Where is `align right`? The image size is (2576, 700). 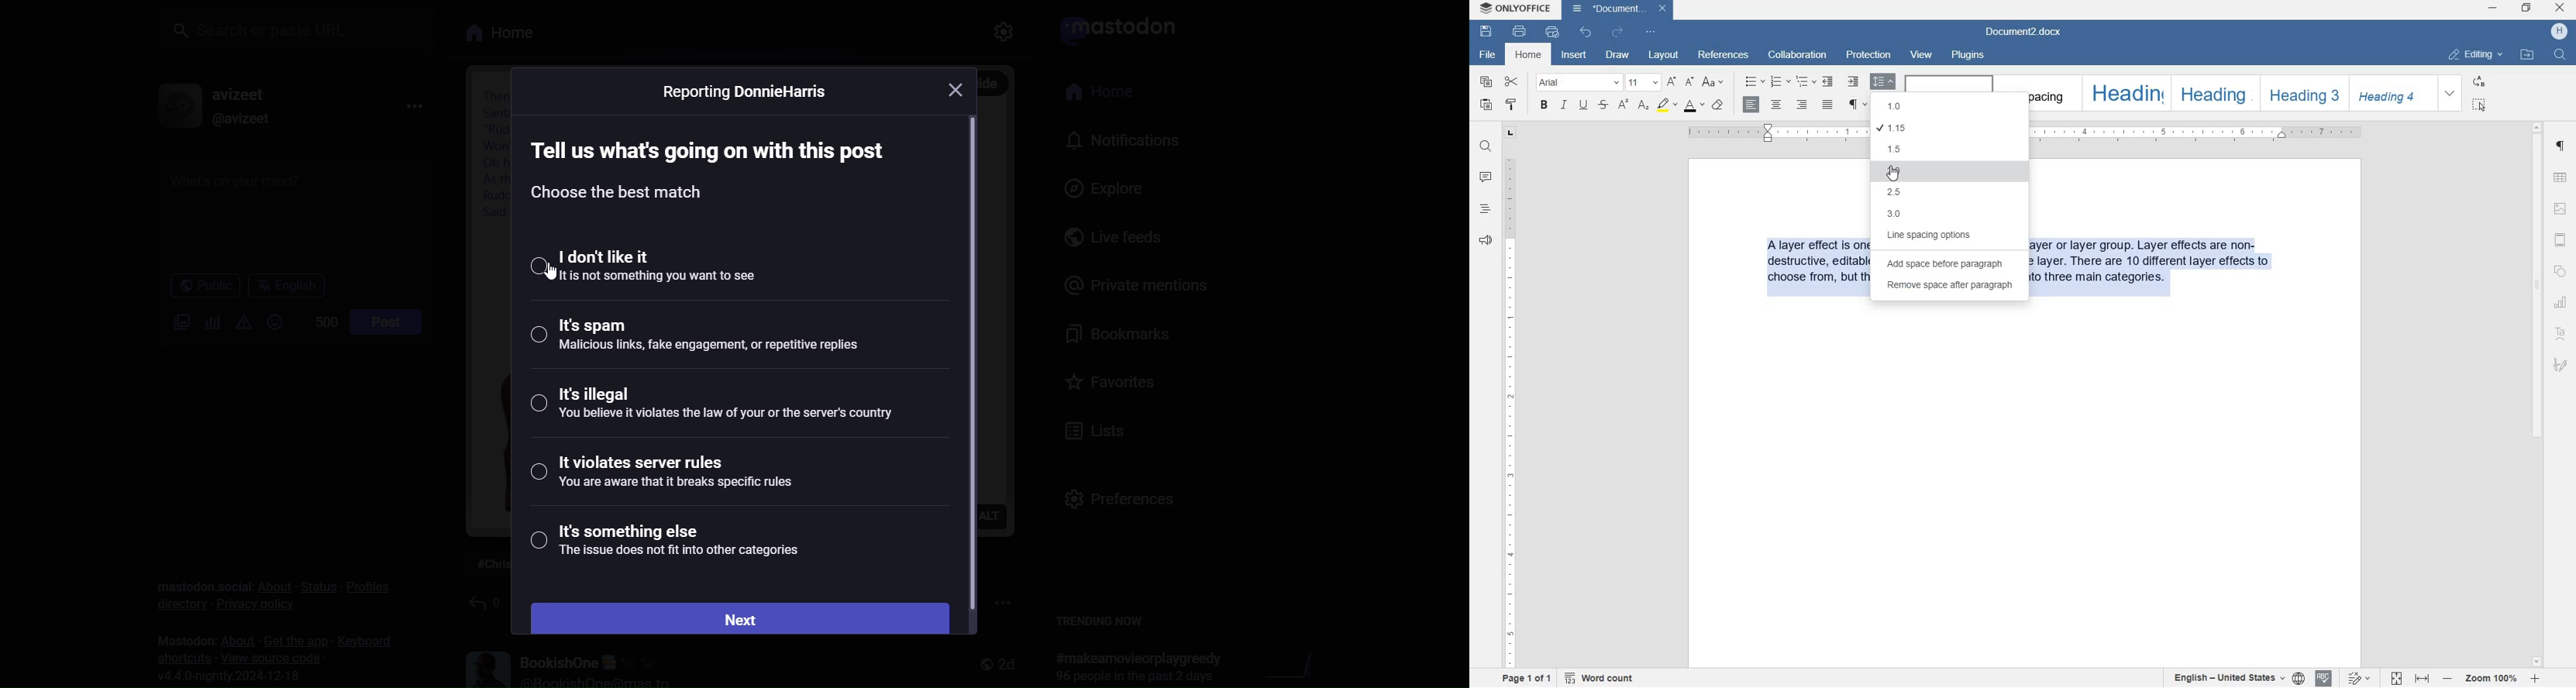
align right is located at coordinates (1802, 105).